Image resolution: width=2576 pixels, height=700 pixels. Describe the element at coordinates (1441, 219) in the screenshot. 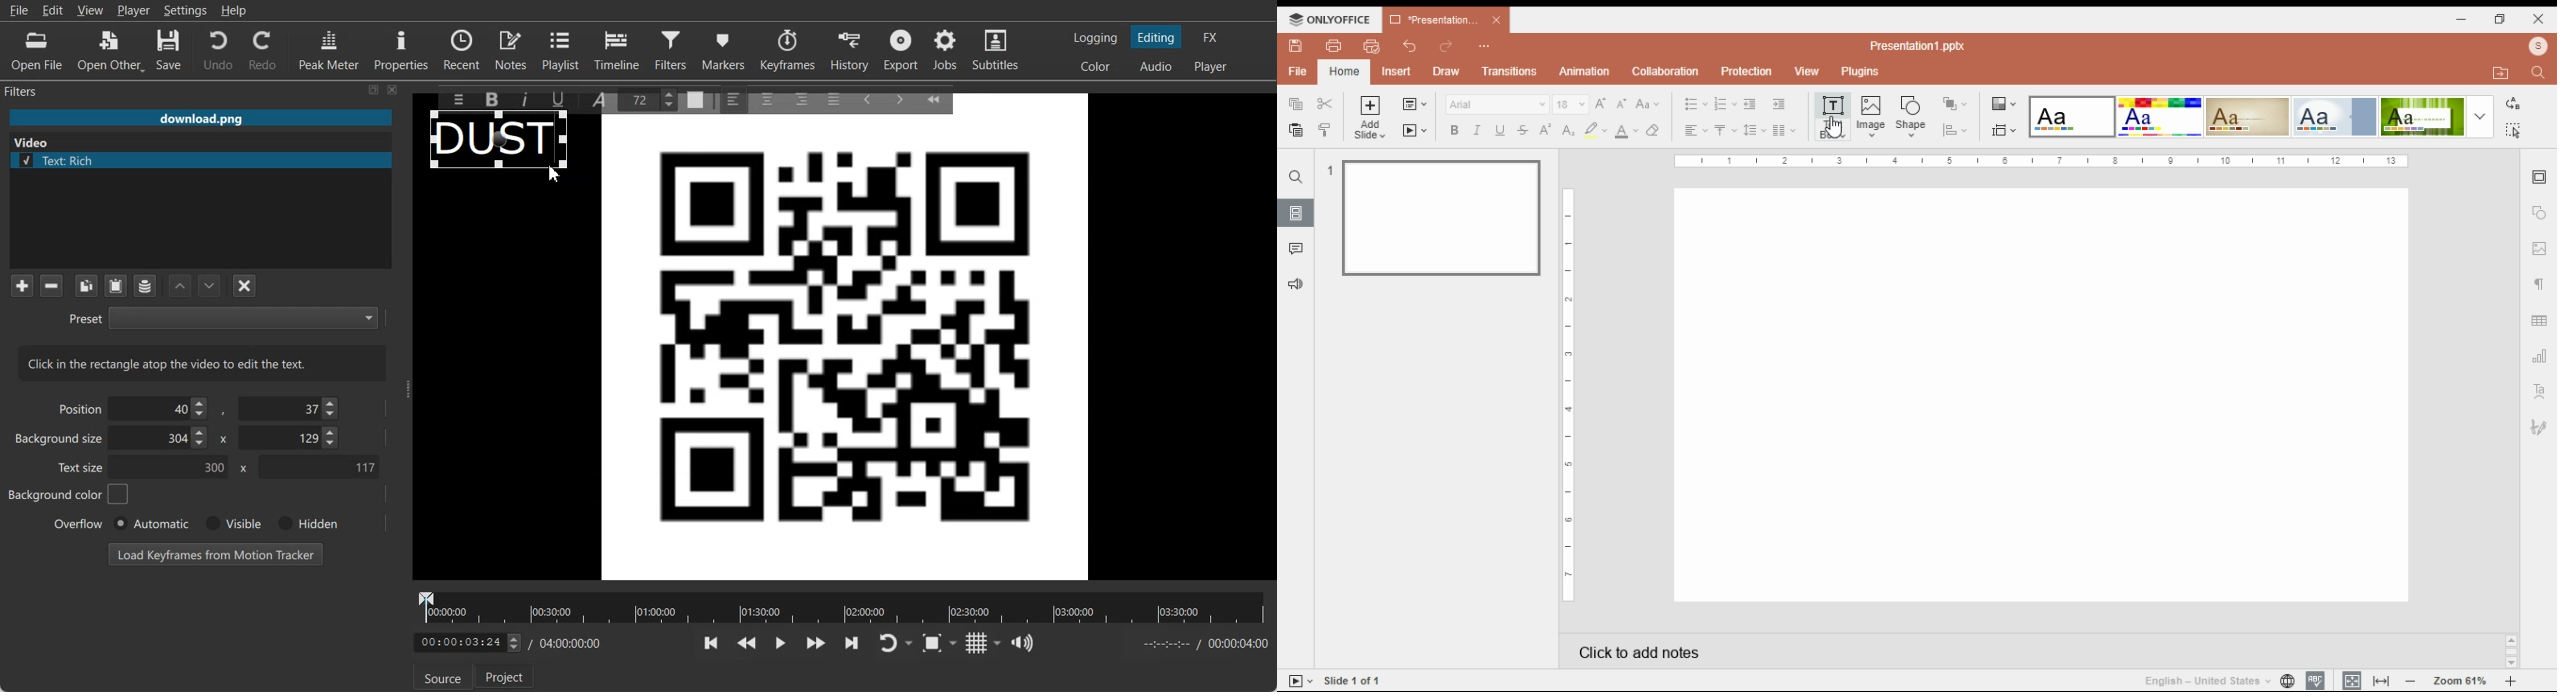

I see `slide 1` at that location.